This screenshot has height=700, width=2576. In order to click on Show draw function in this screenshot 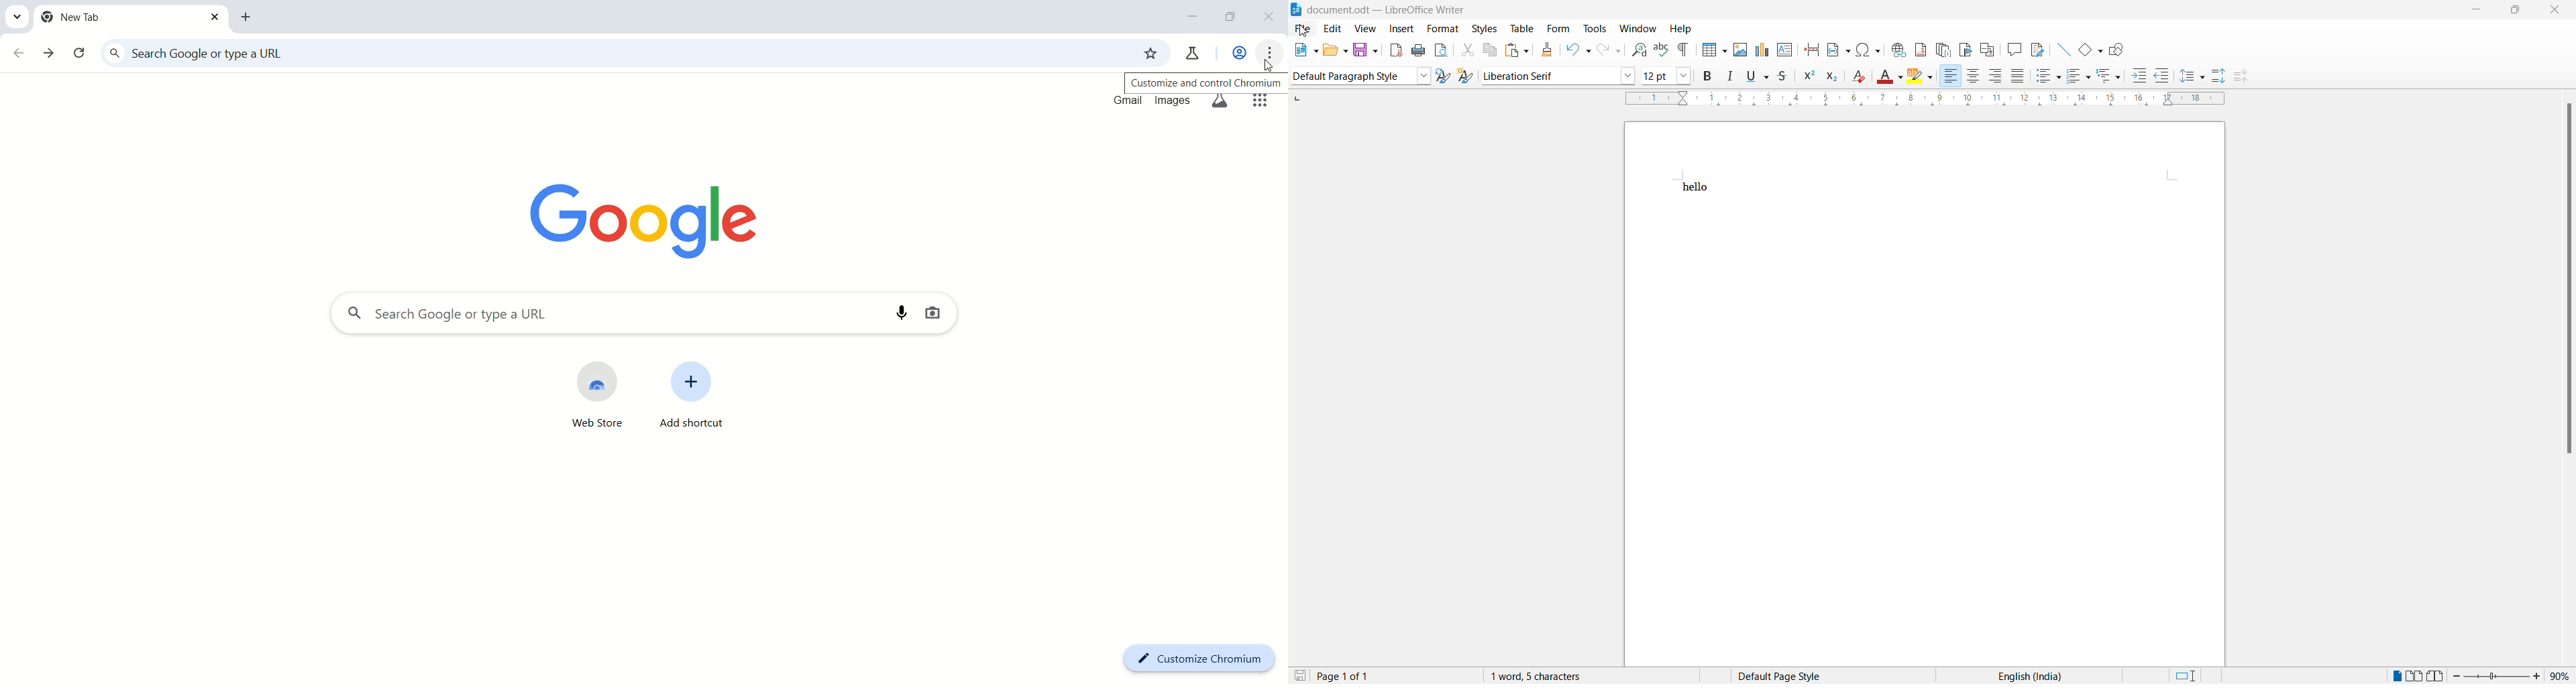, I will do `click(2118, 50)`.